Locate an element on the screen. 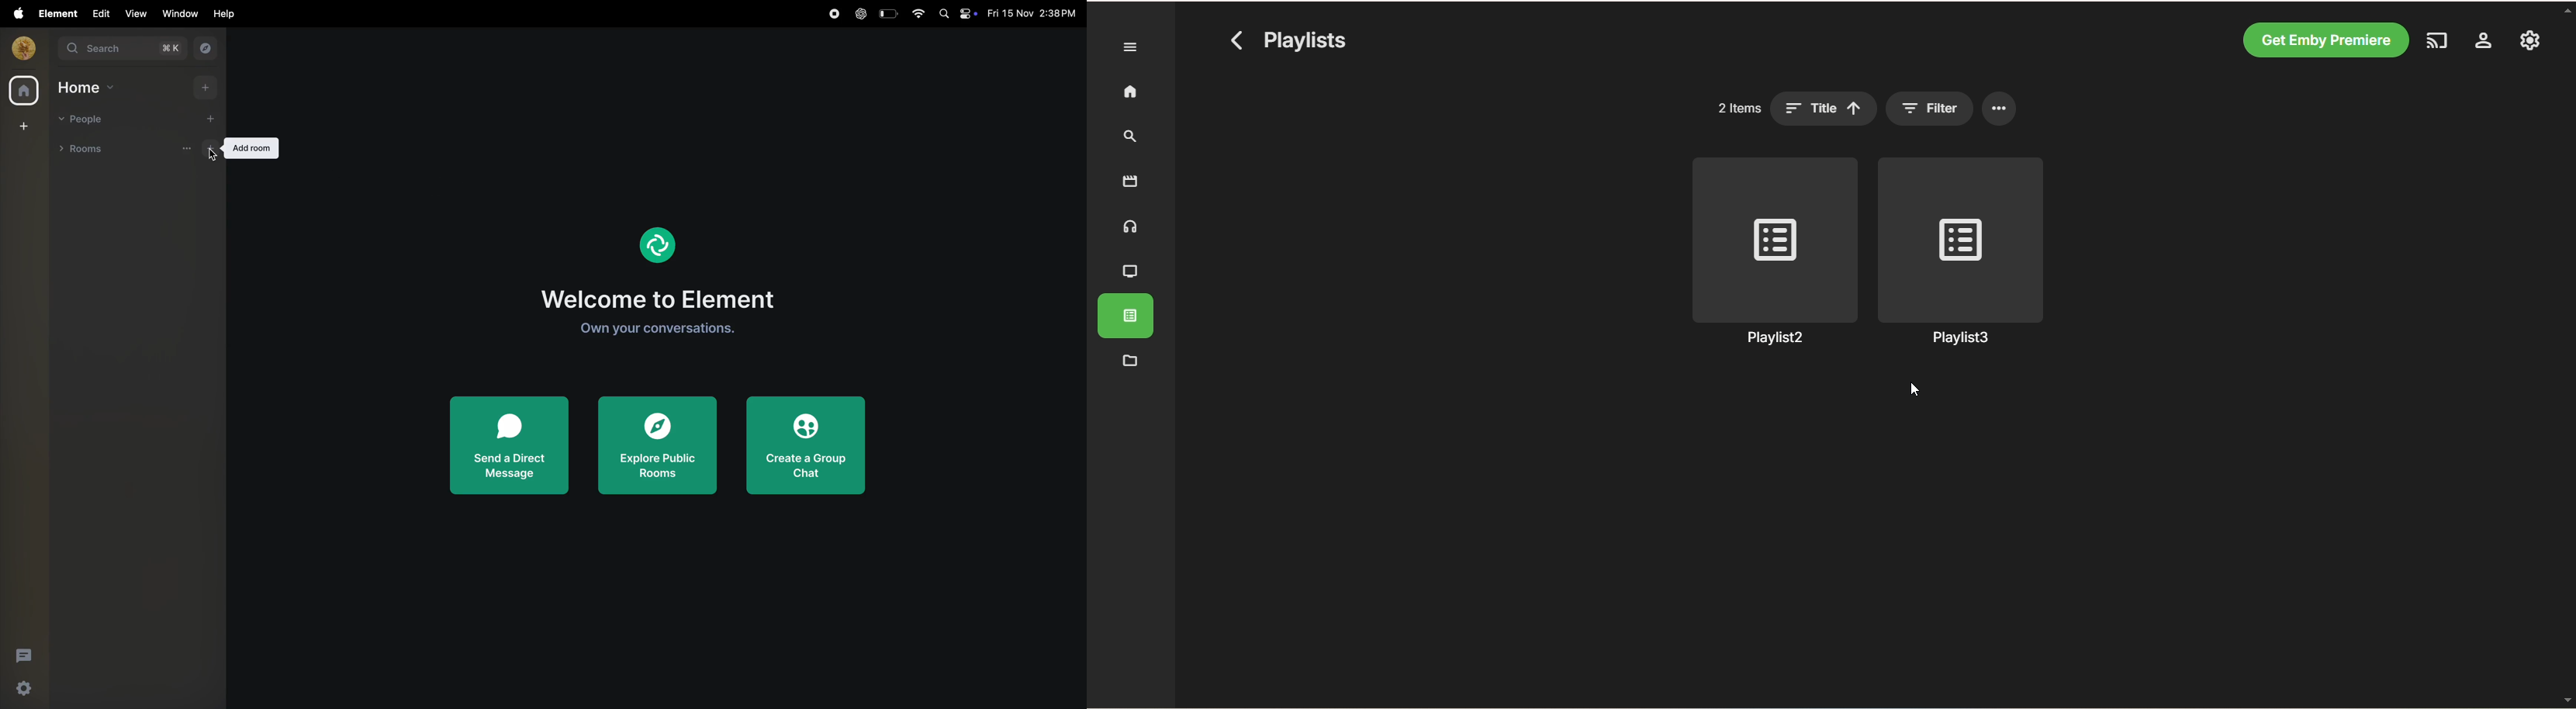  profile is located at coordinates (21, 47).